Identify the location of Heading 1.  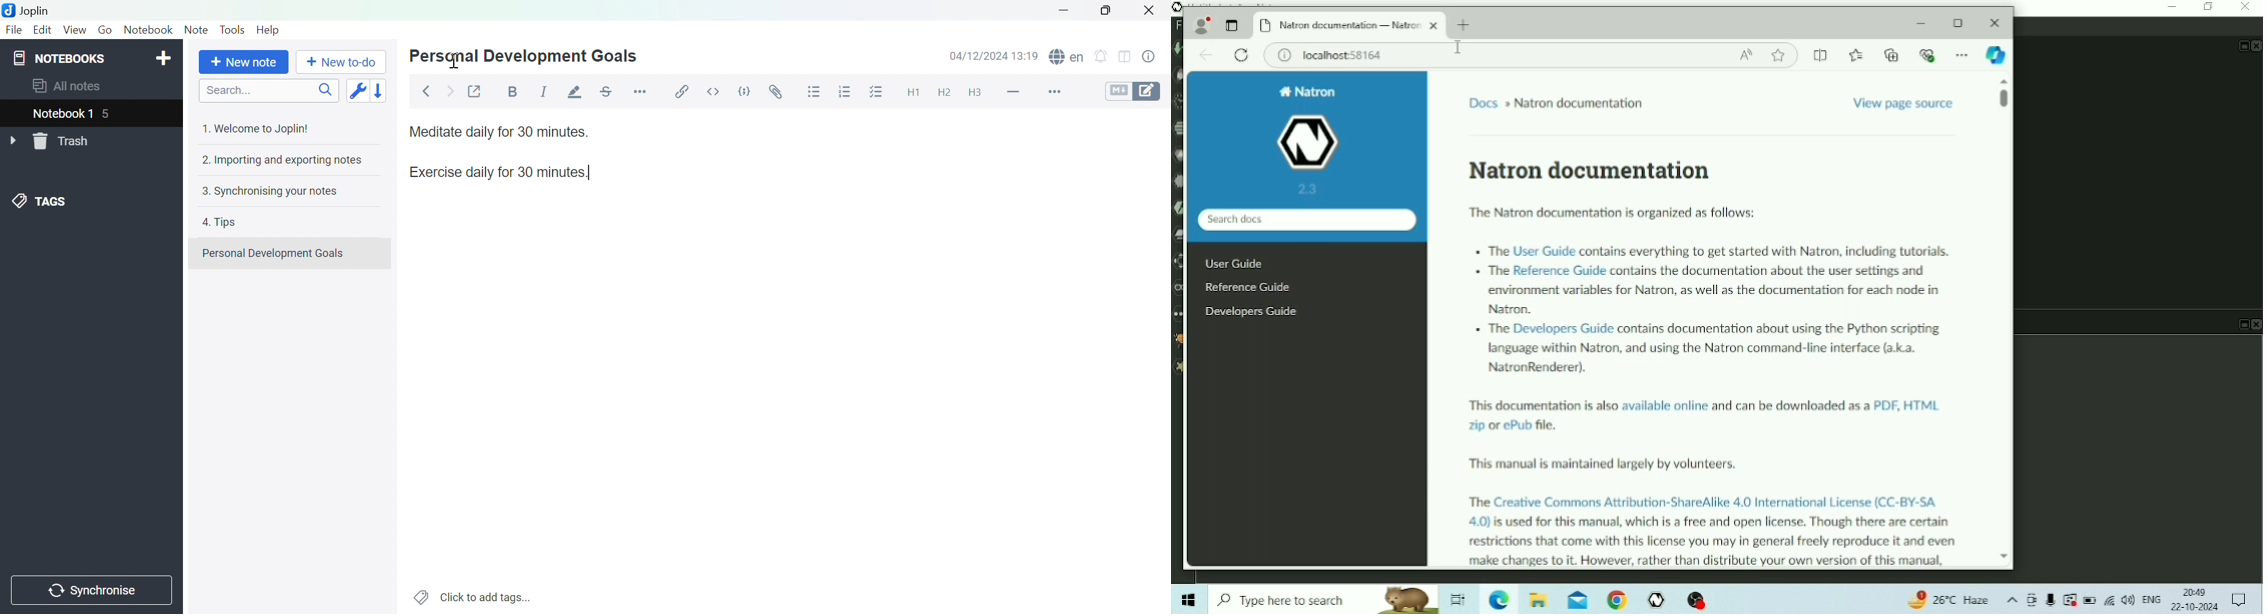
(914, 93).